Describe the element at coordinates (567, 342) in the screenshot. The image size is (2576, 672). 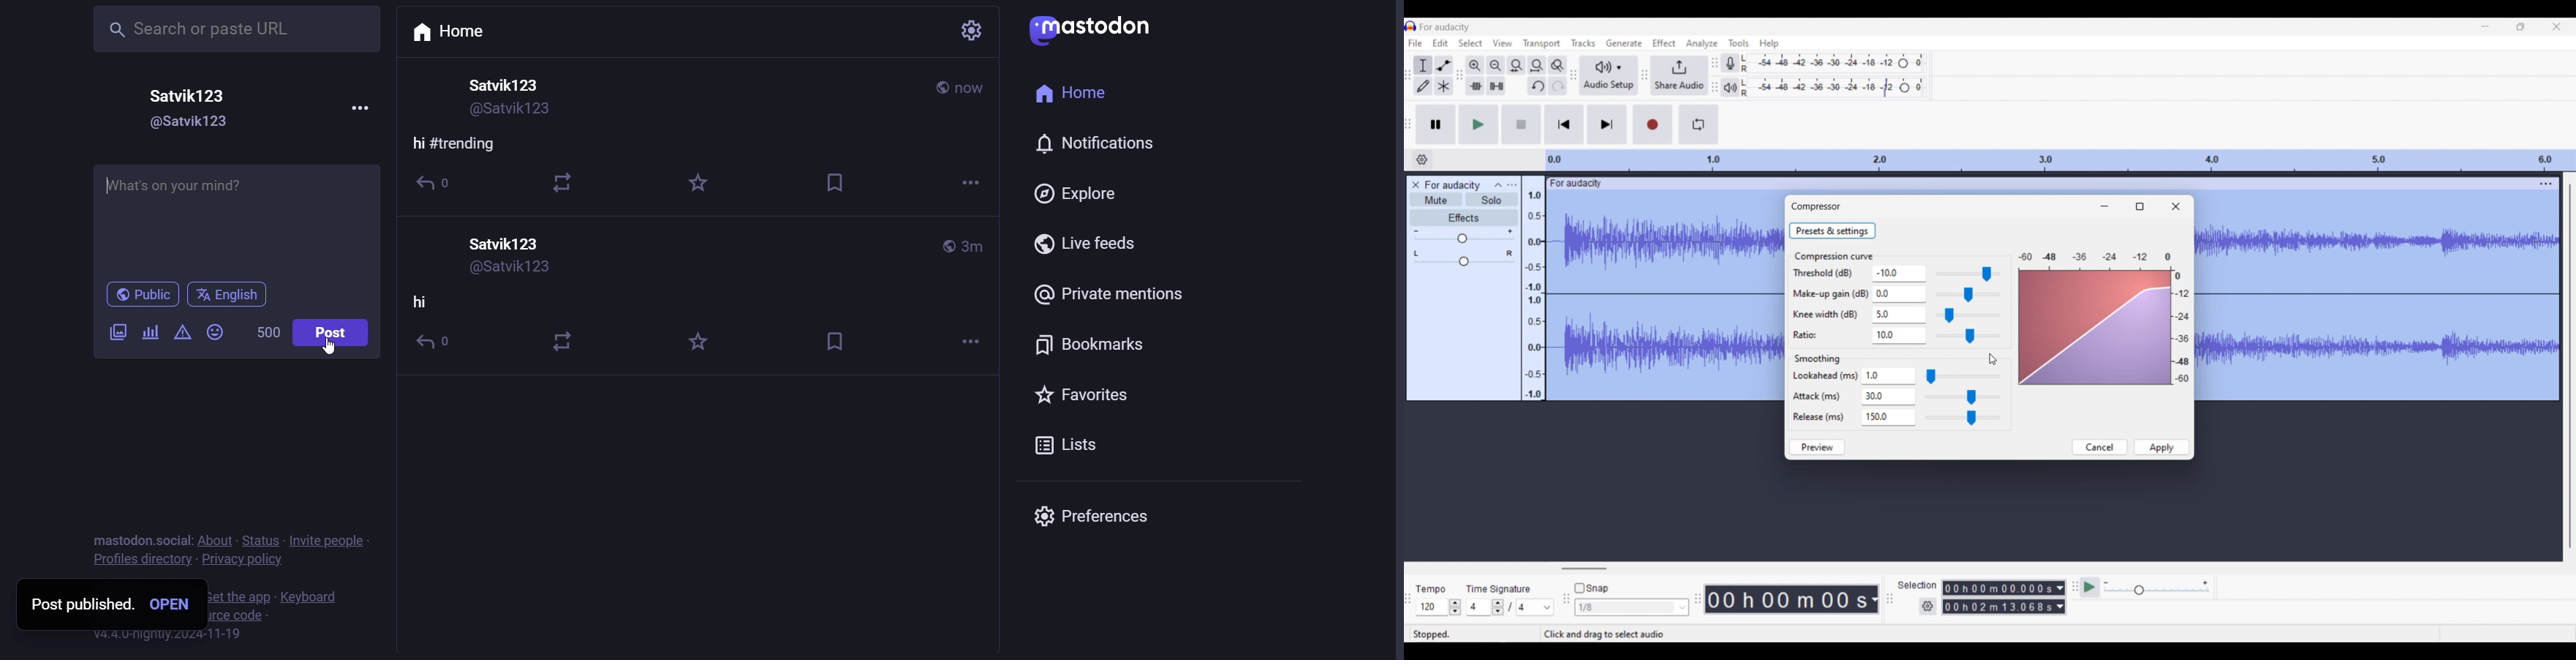
I see `boost` at that location.